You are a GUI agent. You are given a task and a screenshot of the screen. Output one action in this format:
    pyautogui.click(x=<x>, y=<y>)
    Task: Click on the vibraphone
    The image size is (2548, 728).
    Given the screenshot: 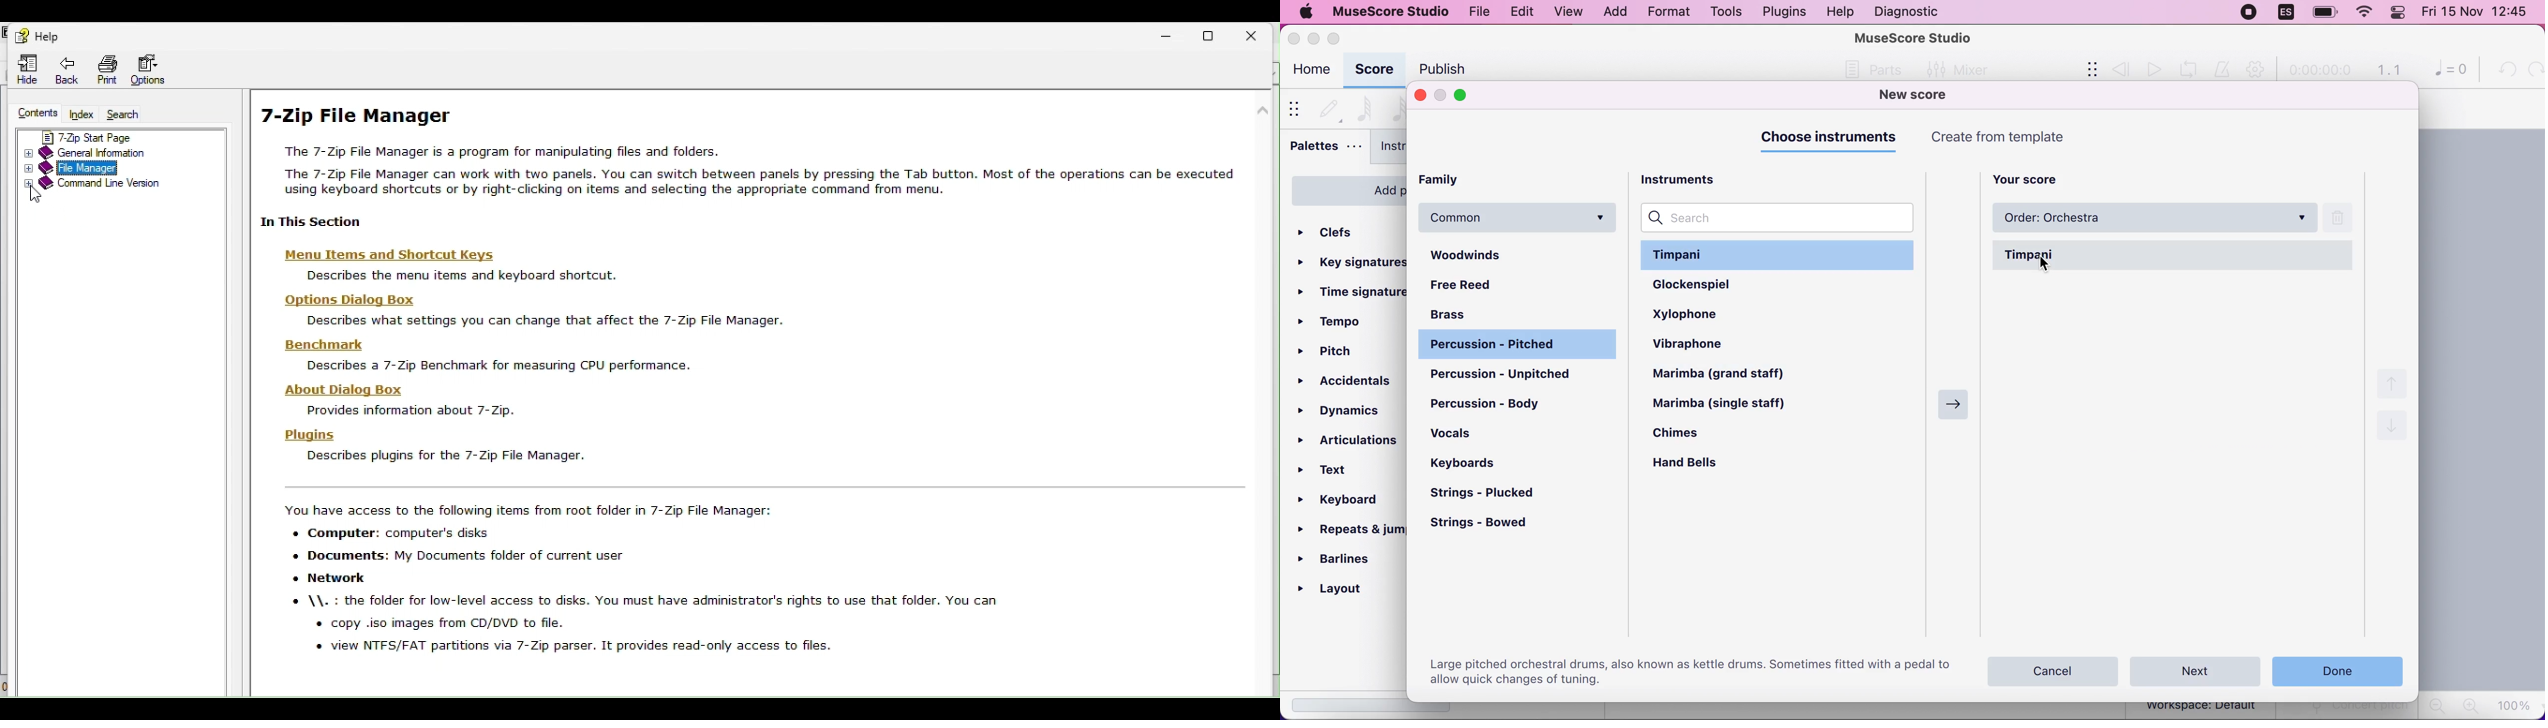 What is the action you would take?
    pyautogui.click(x=1706, y=346)
    